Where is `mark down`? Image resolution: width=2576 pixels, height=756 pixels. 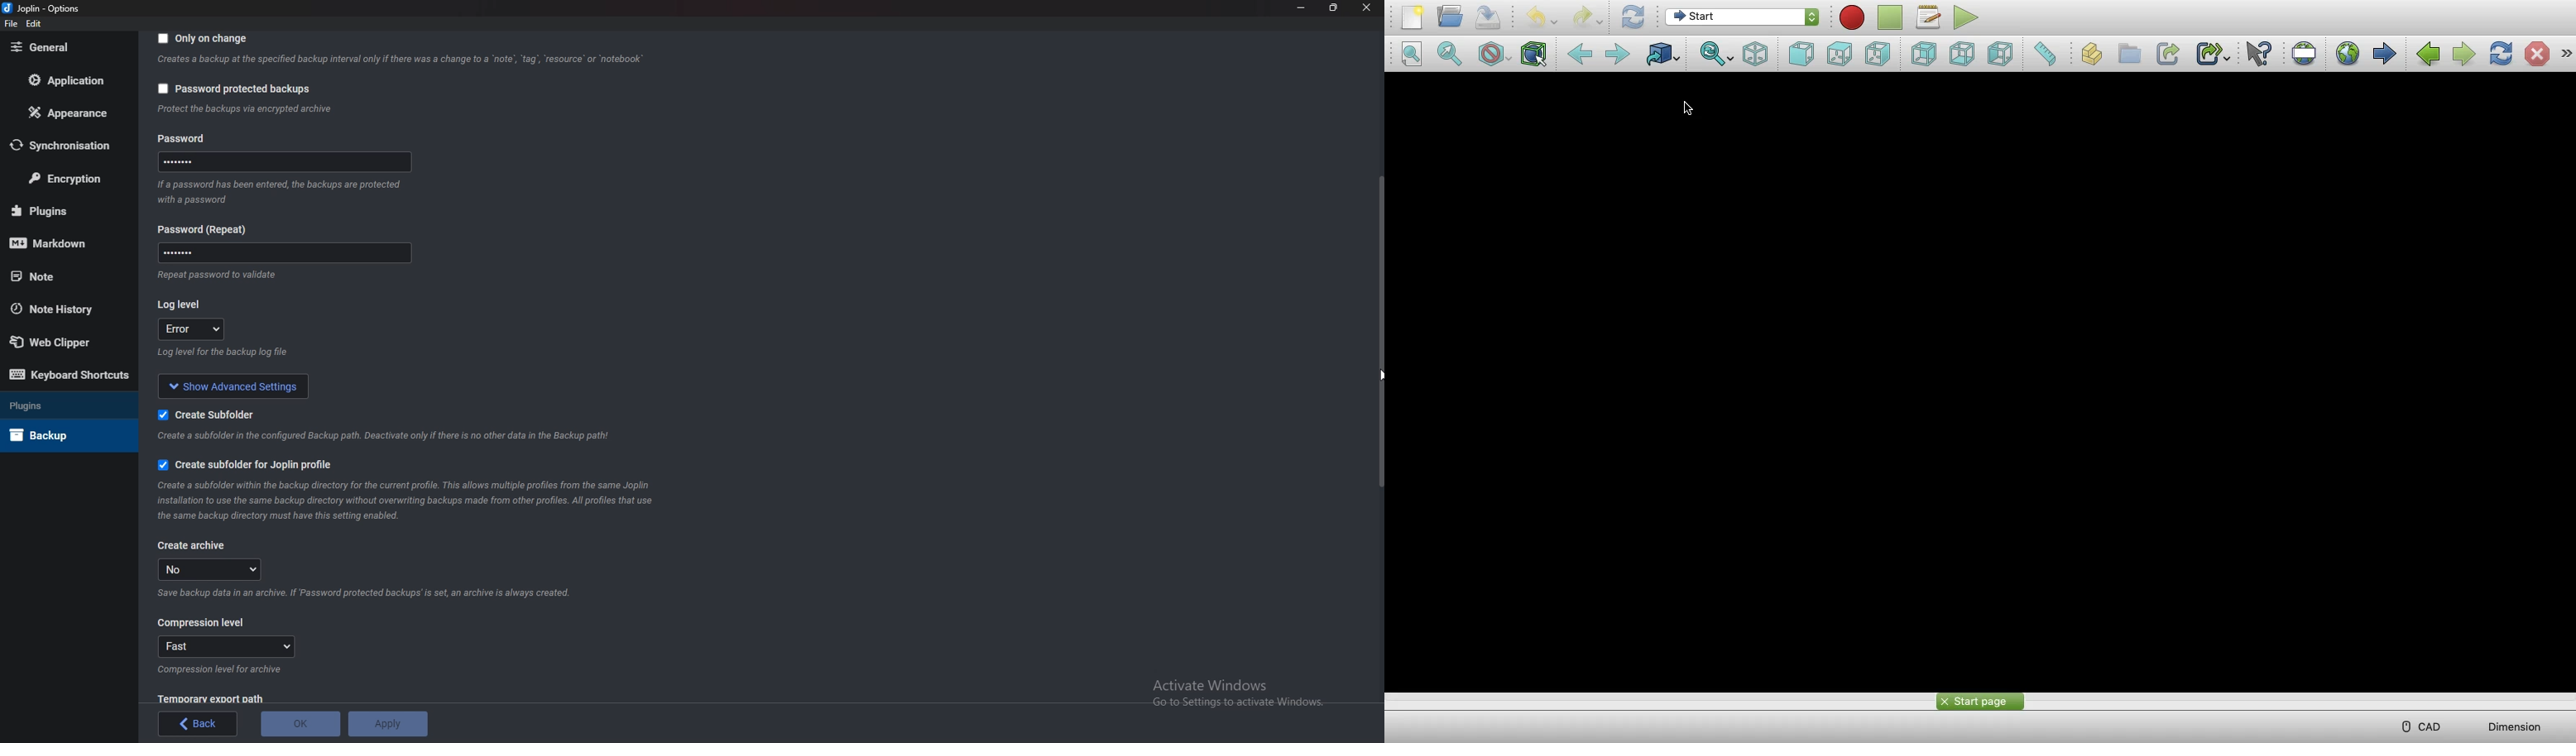
mark down is located at coordinates (58, 245).